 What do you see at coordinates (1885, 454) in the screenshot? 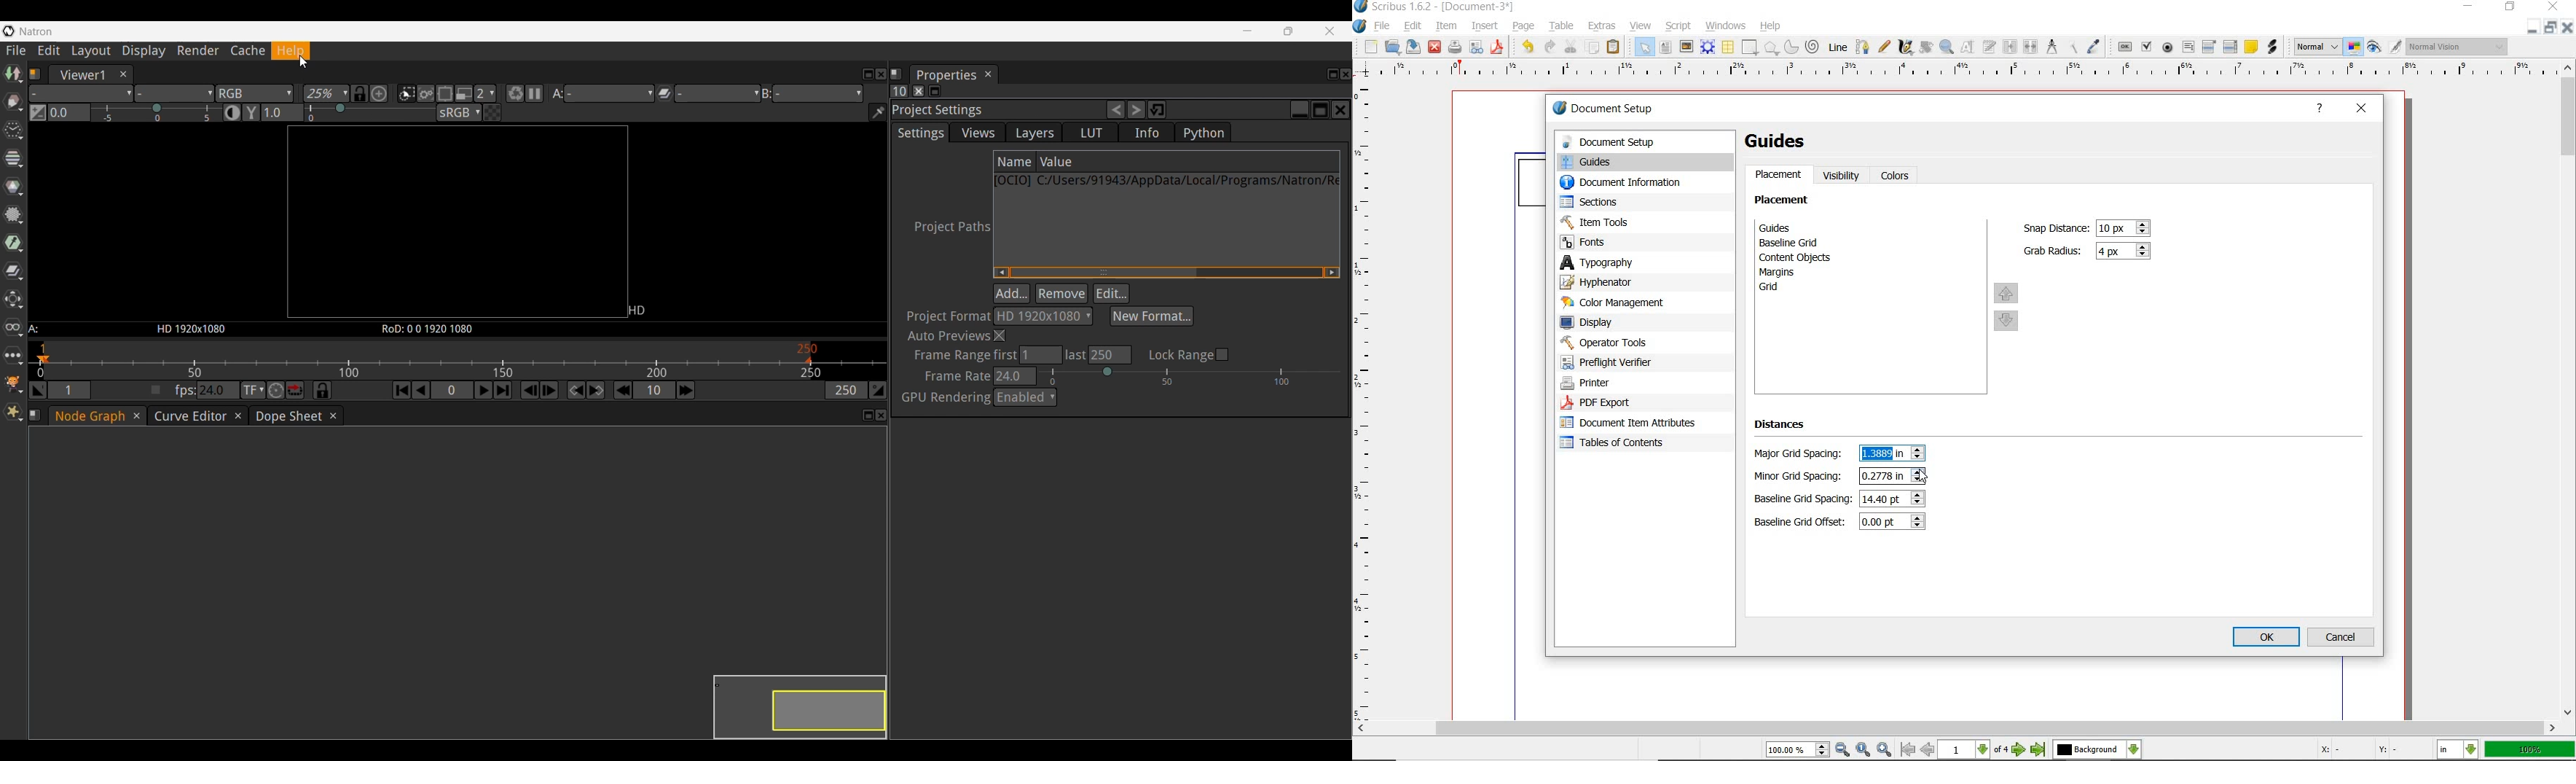
I see `major grid spacing value` at bounding box center [1885, 454].